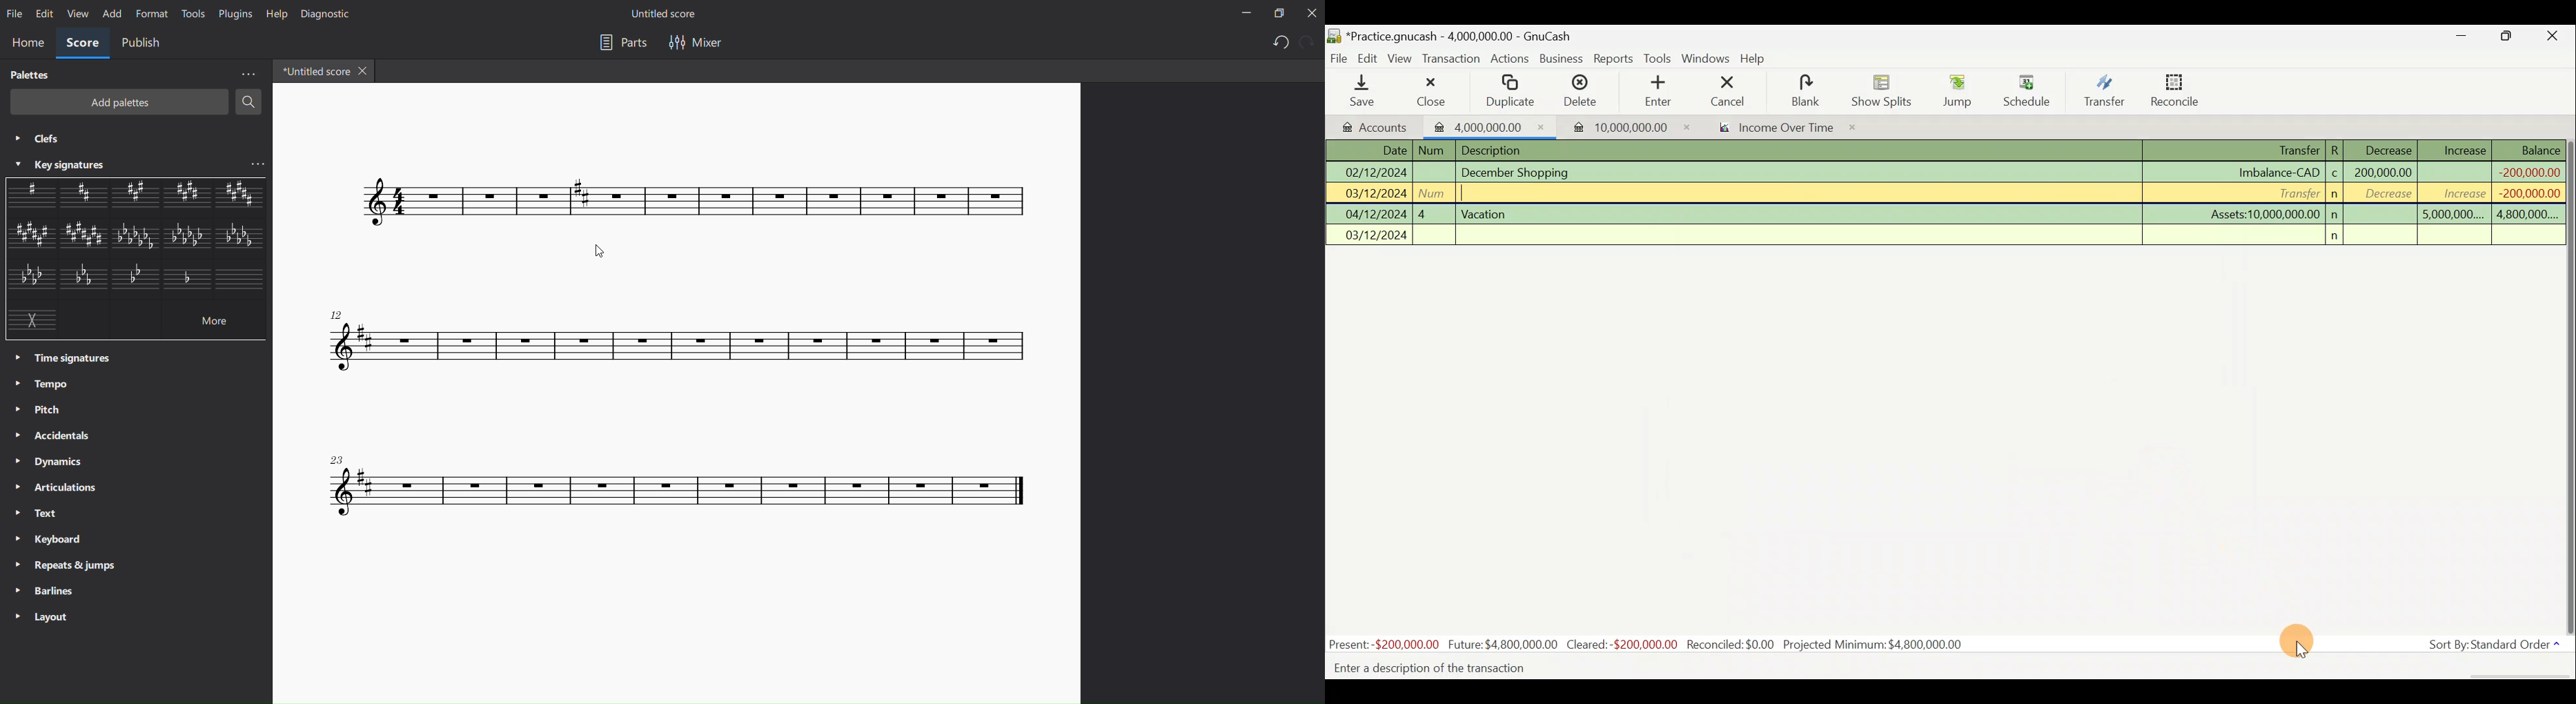 This screenshot has width=2576, height=728. Describe the element at coordinates (1433, 213) in the screenshot. I see `4` at that location.